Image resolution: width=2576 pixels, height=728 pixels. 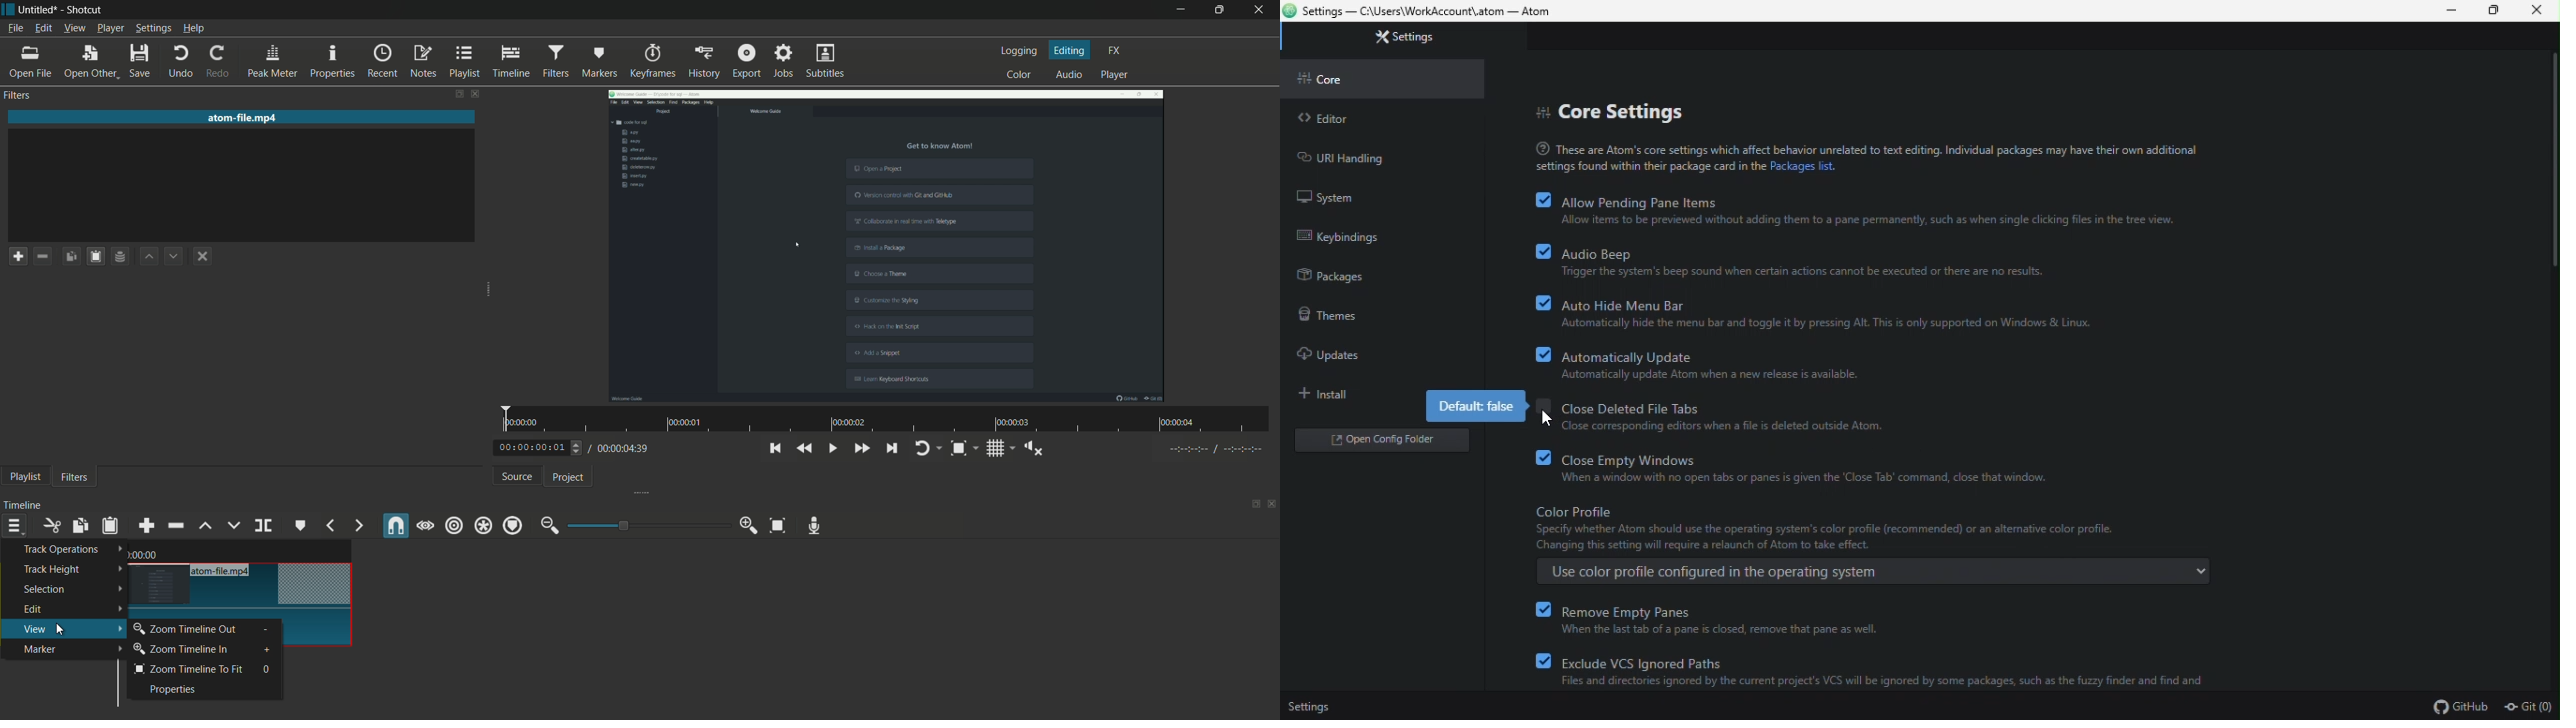 What do you see at coordinates (777, 526) in the screenshot?
I see `zoom timeline to fit` at bounding box center [777, 526].